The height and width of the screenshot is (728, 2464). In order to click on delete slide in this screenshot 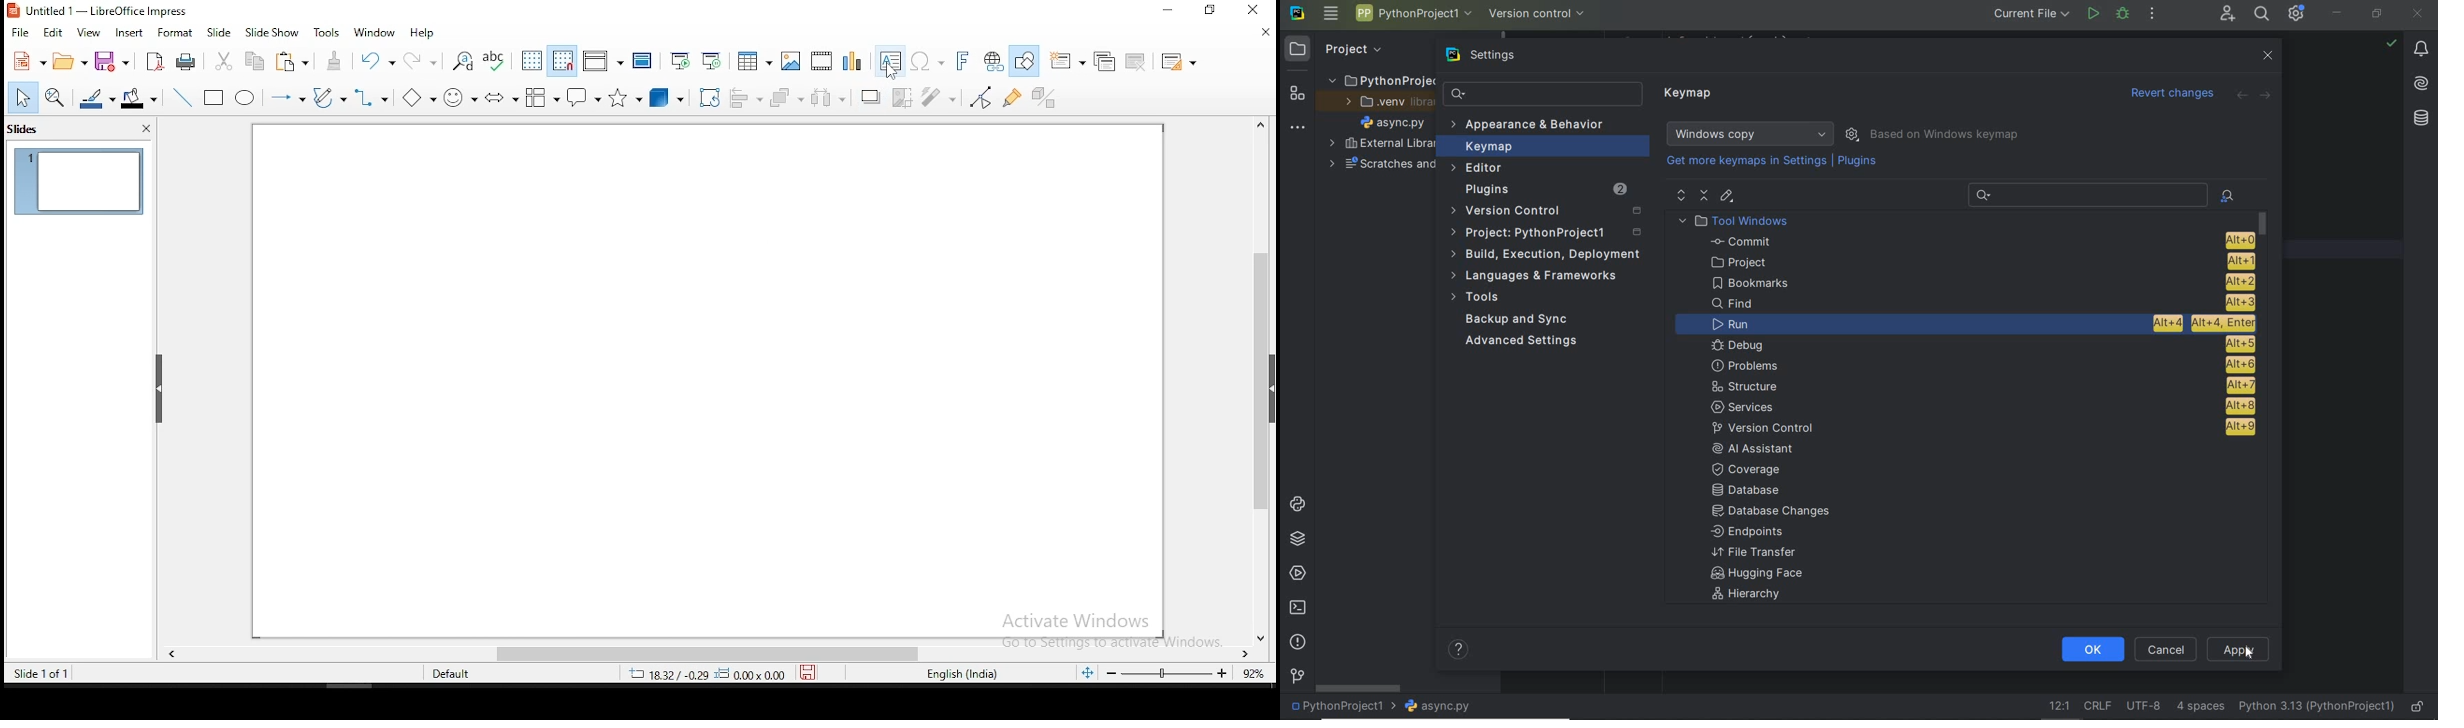, I will do `click(1137, 61)`.